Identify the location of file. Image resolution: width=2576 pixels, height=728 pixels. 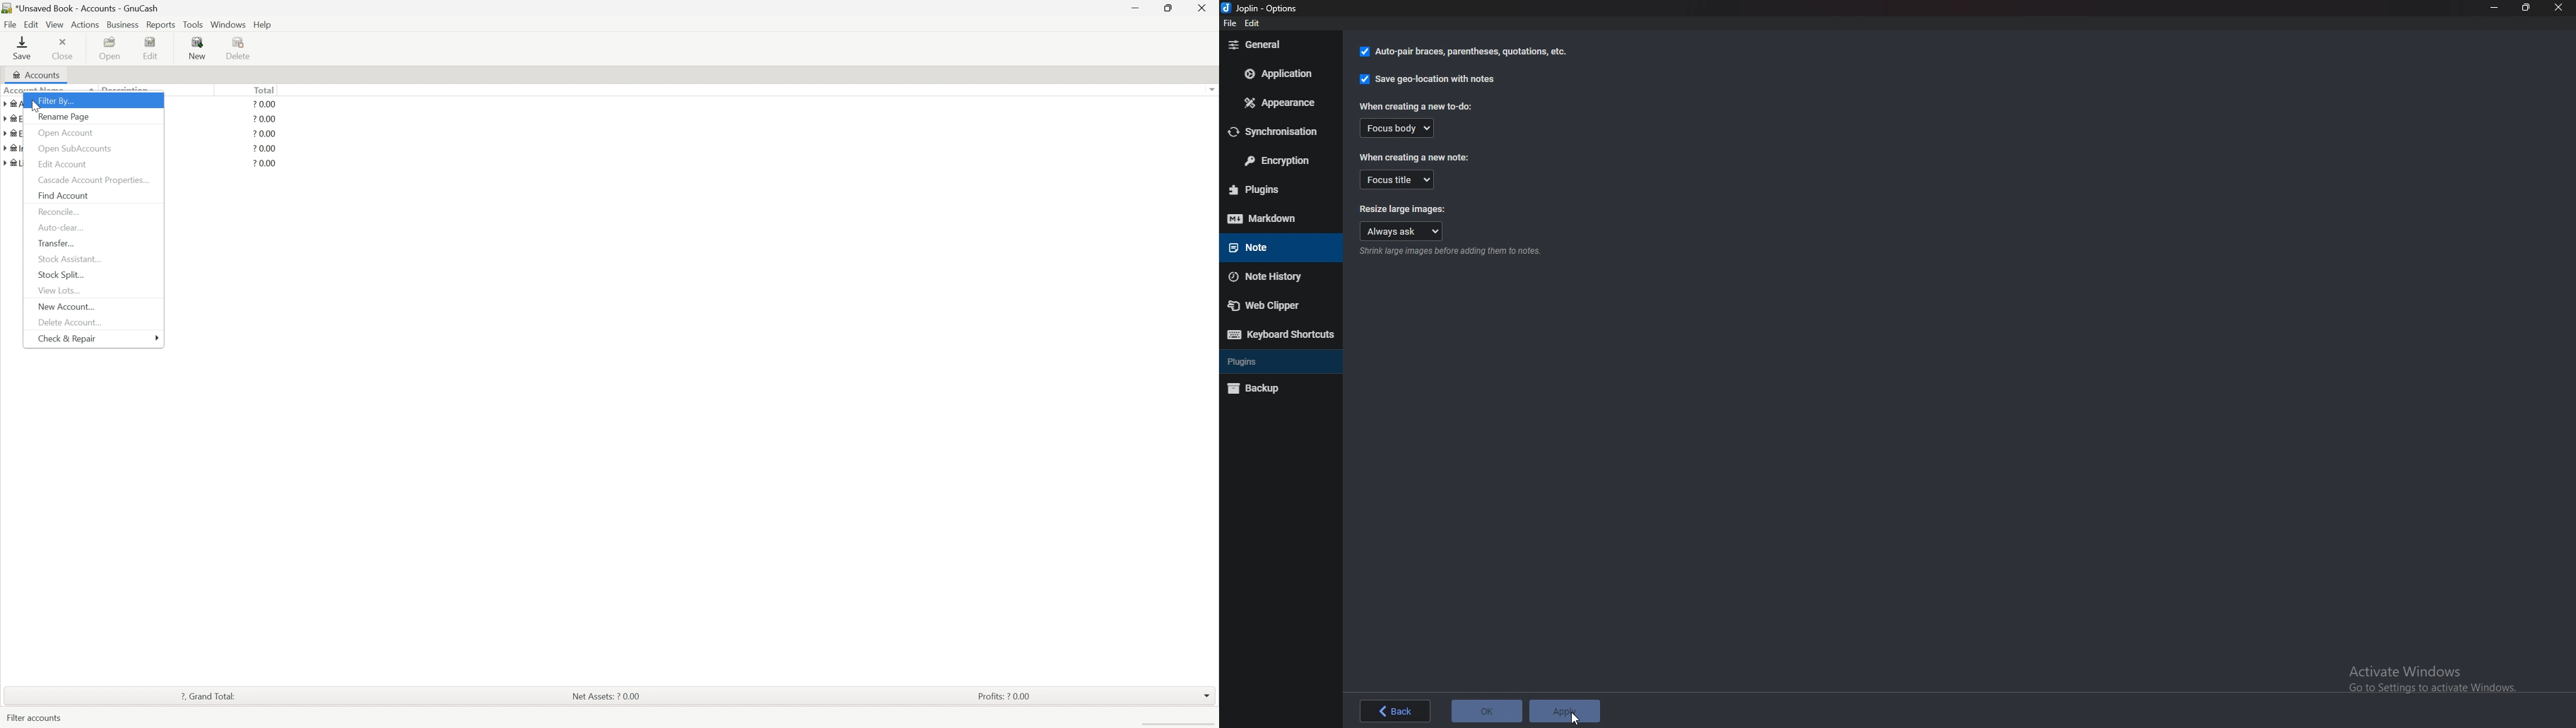
(1233, 25).